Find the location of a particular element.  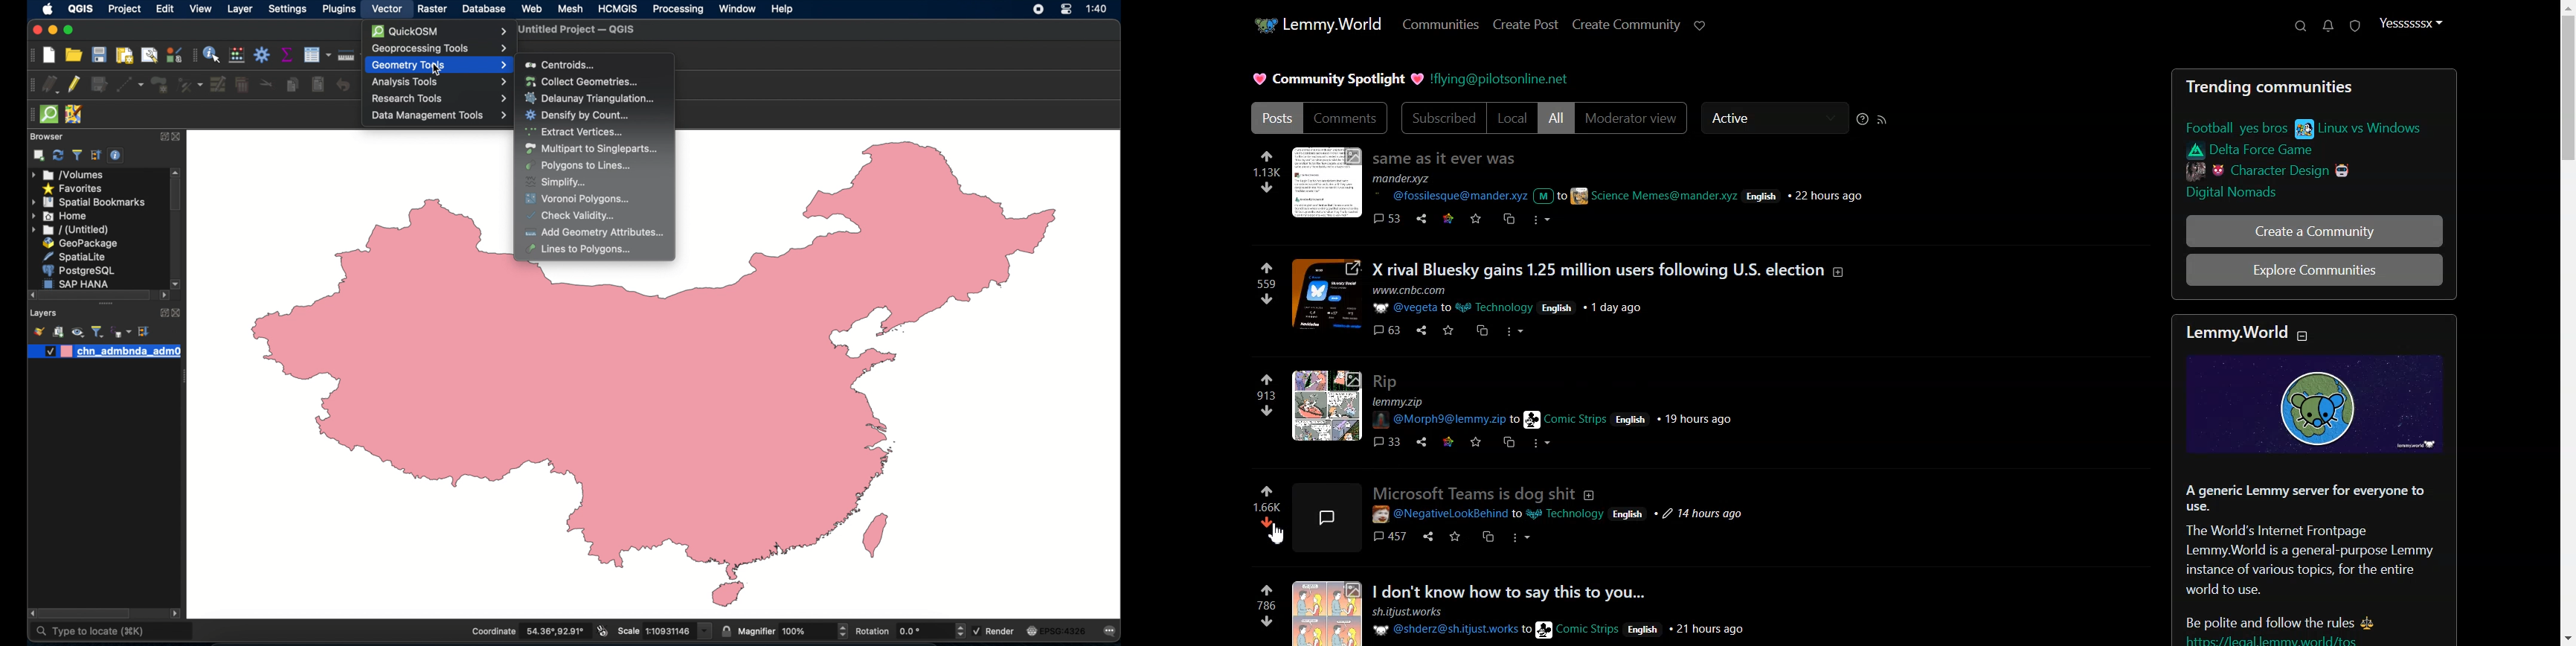

913 is located at coordinates (1265, 396).